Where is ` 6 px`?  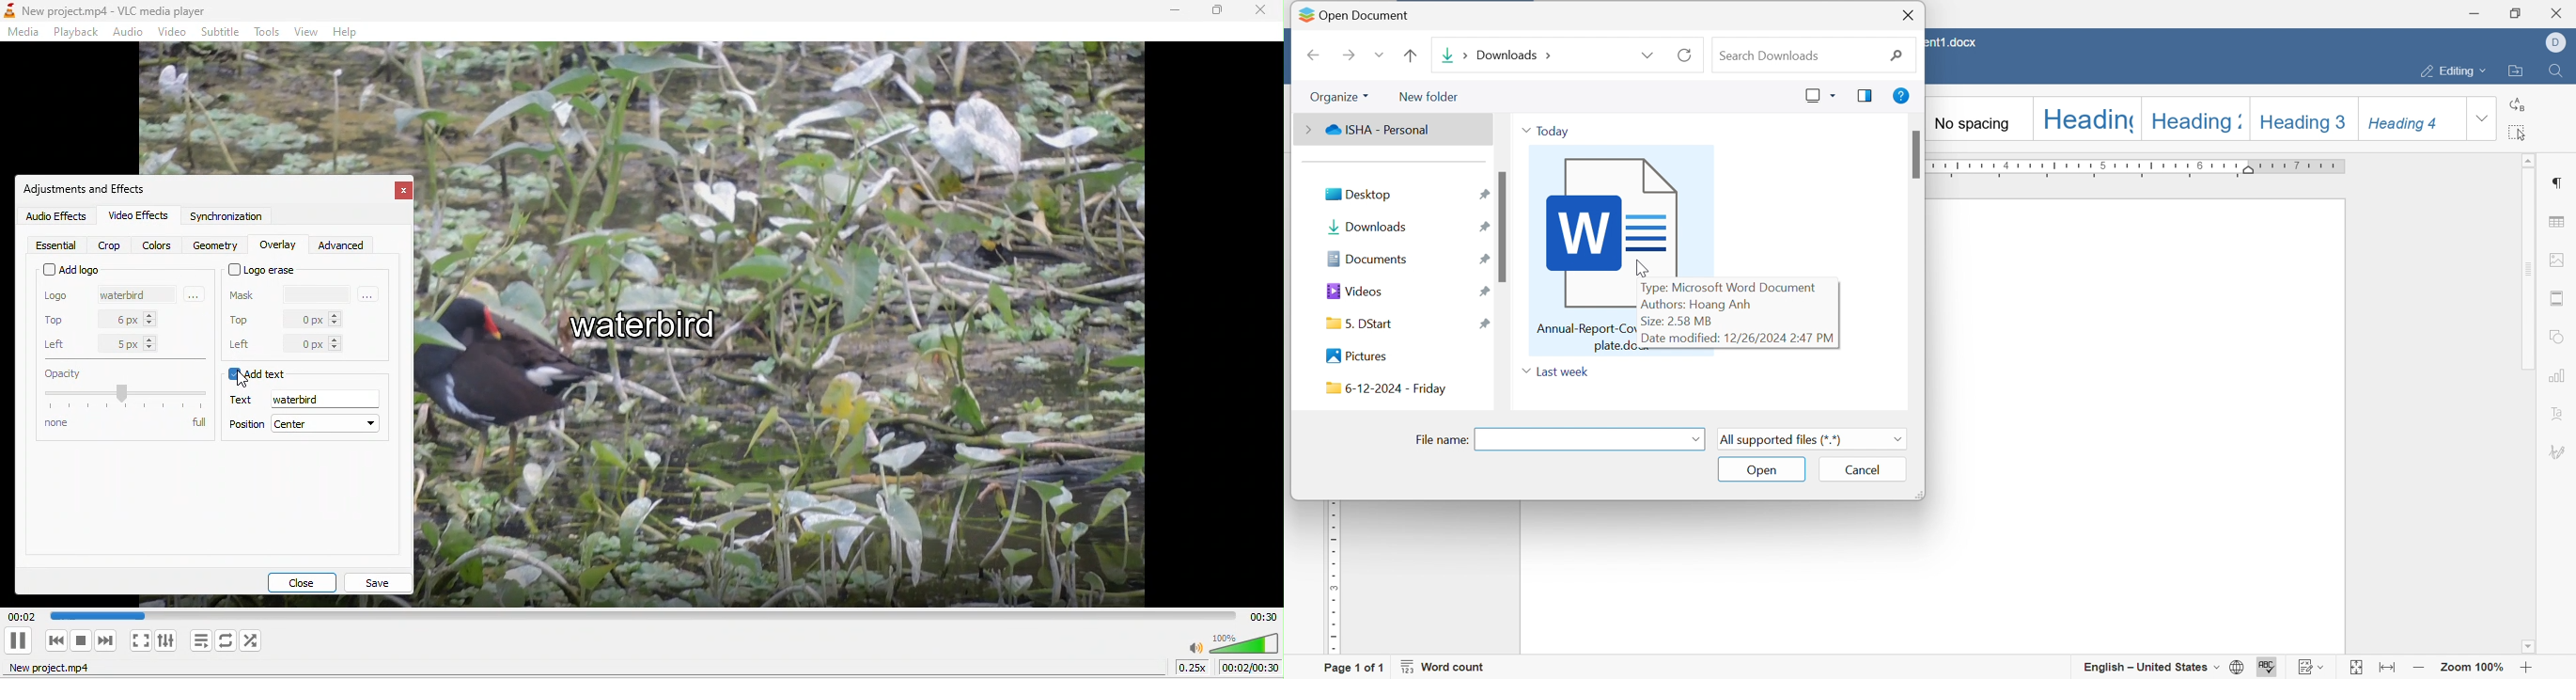
 6 px is located at coordinates (137, 318).